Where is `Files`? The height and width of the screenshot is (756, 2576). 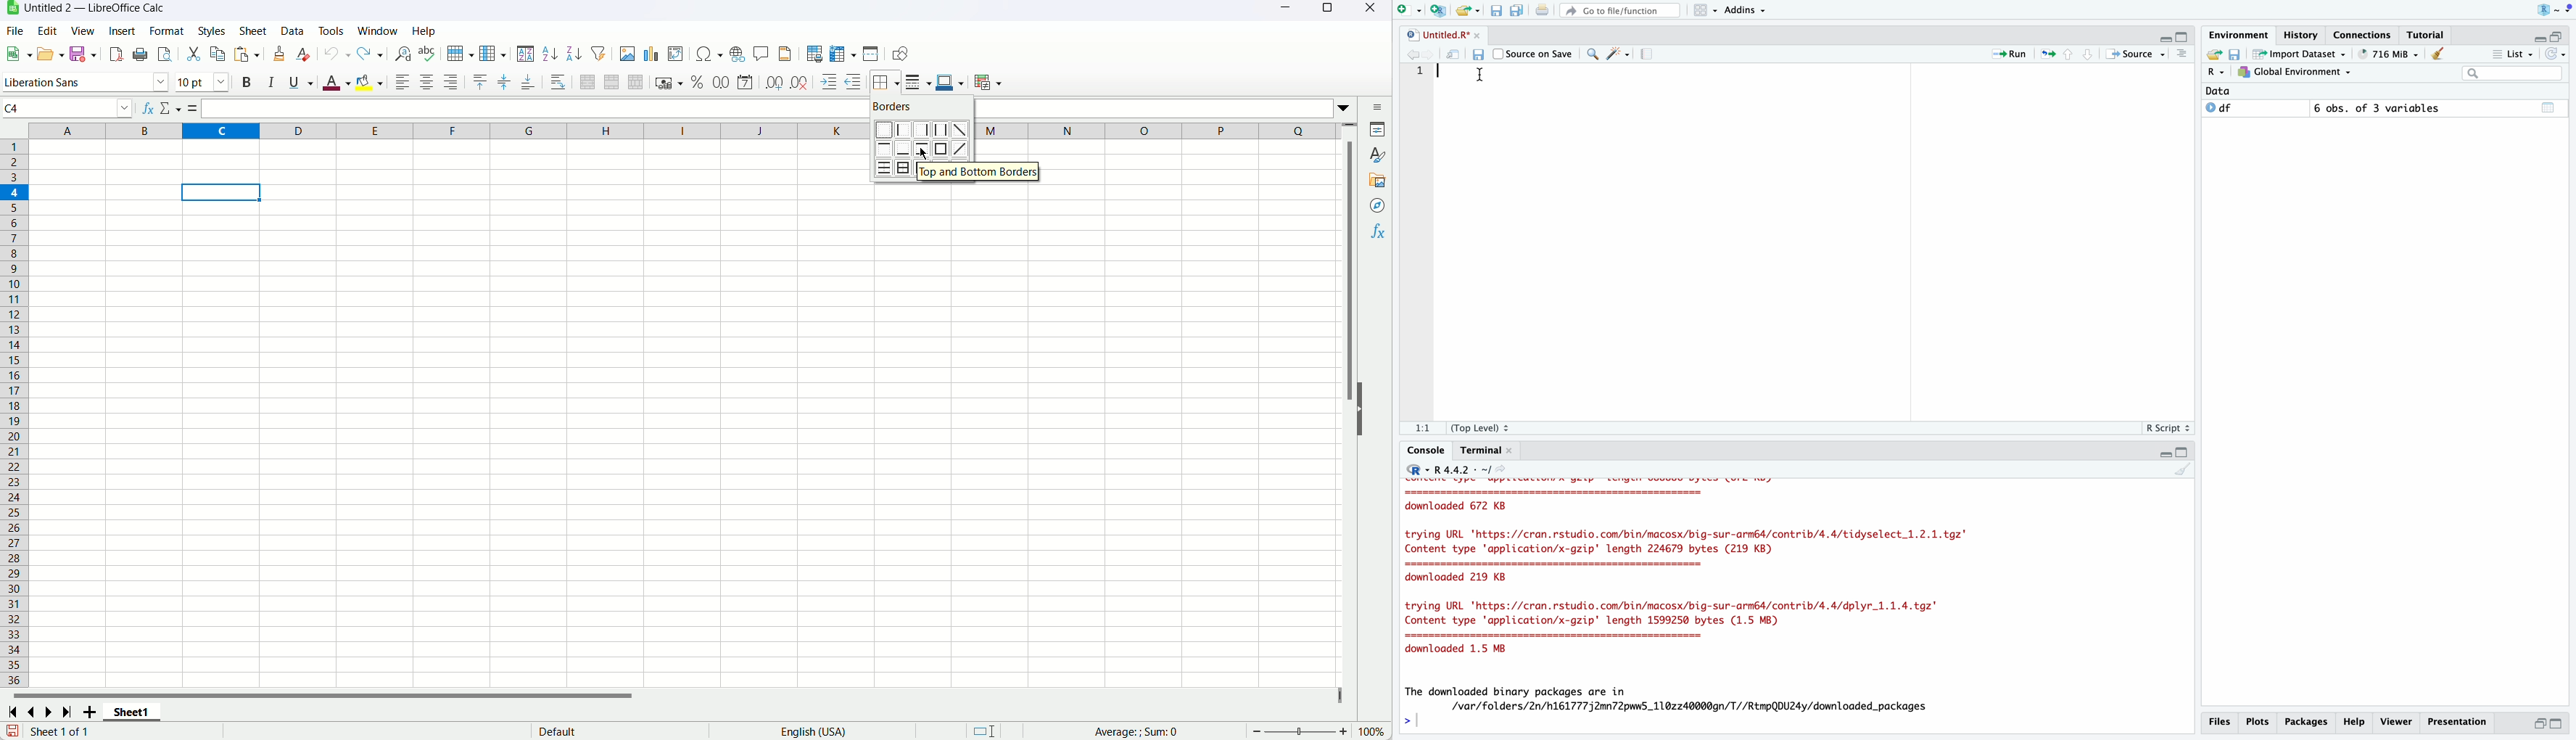 Files is located at coordinates (2221, 722).